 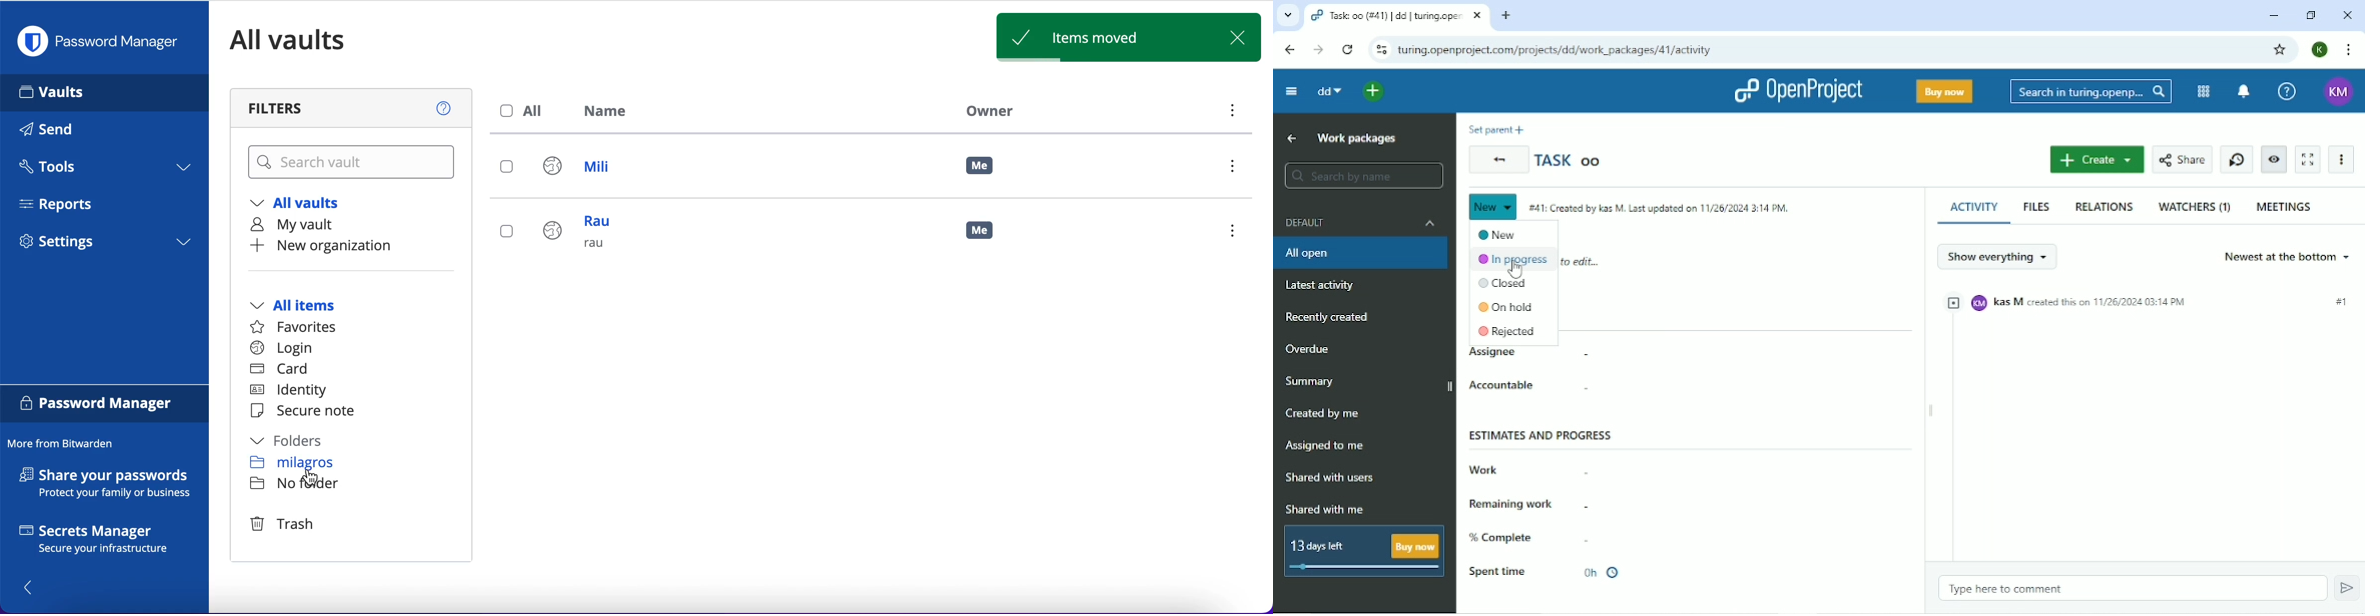 I want to click on KM, so click(x=2339, y=91).